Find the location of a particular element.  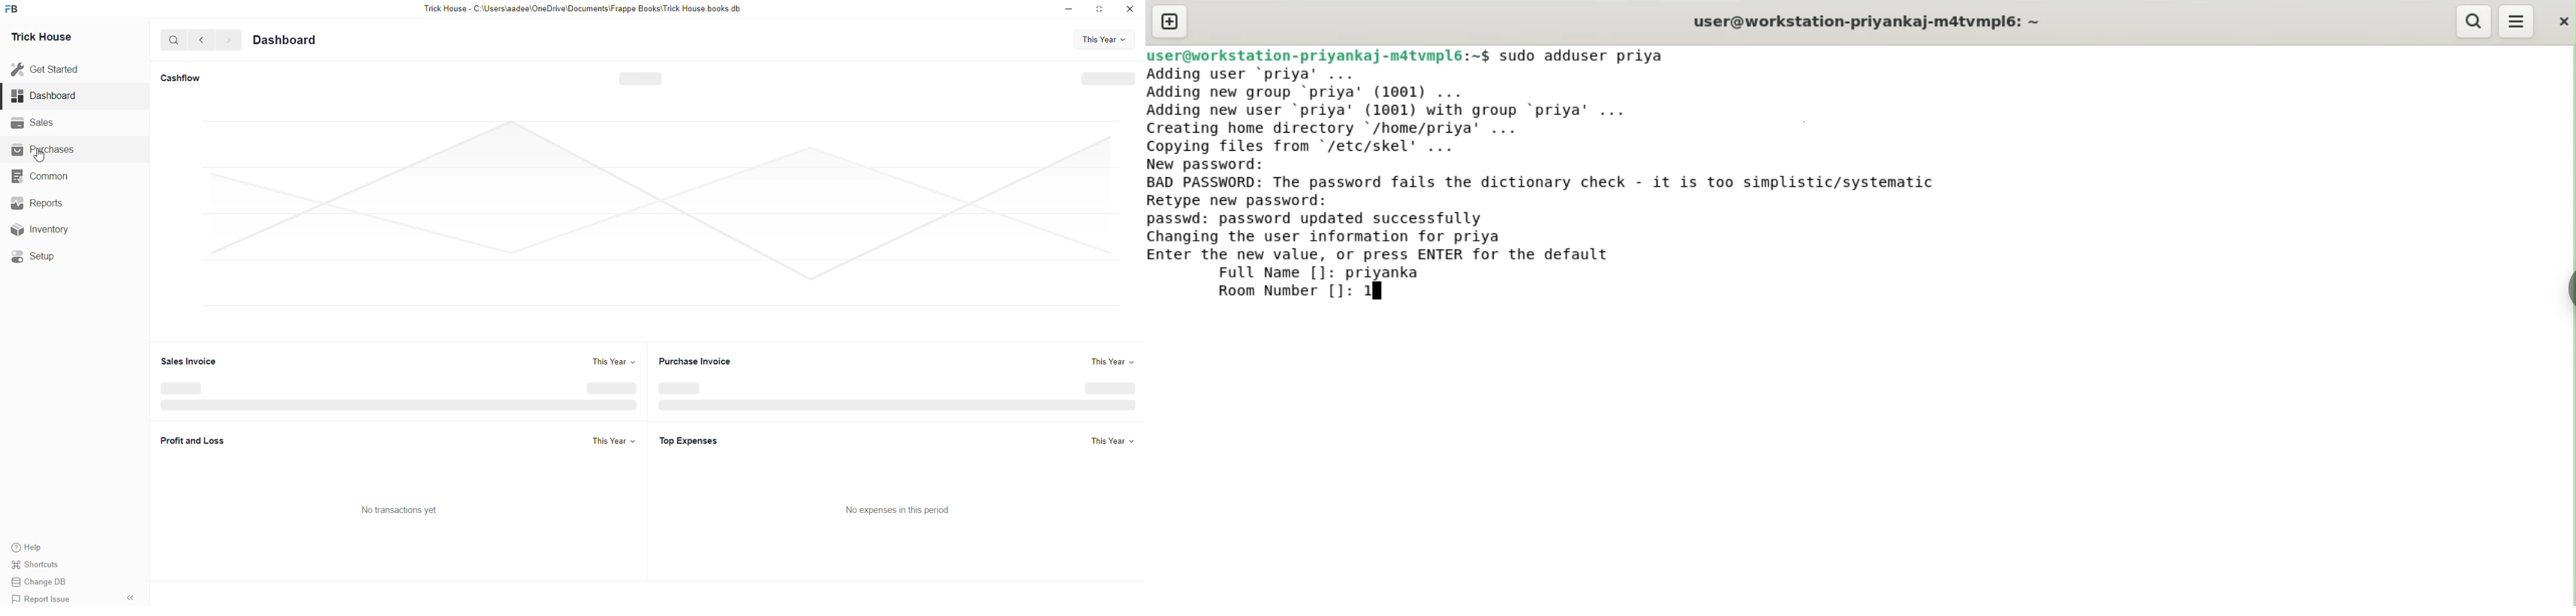

No transactions yet is located at coordinates (396, 509).